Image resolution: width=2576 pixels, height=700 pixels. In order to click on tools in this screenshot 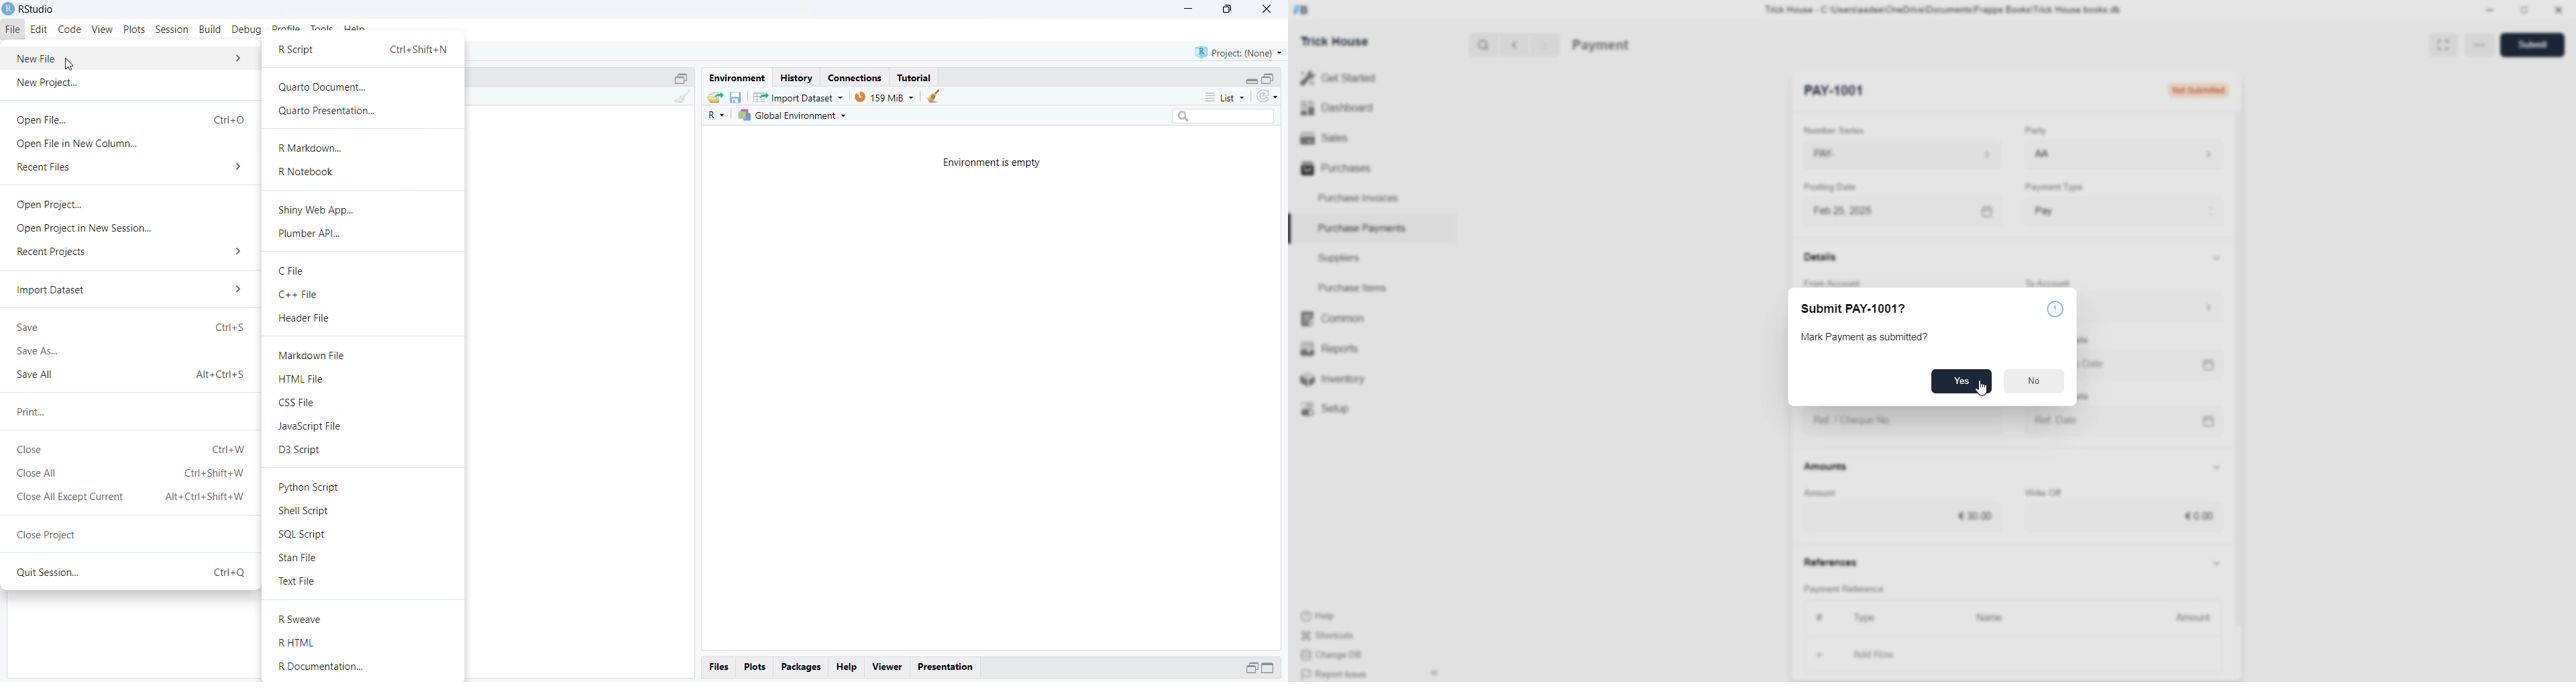, I will do `click(323, 30)`.